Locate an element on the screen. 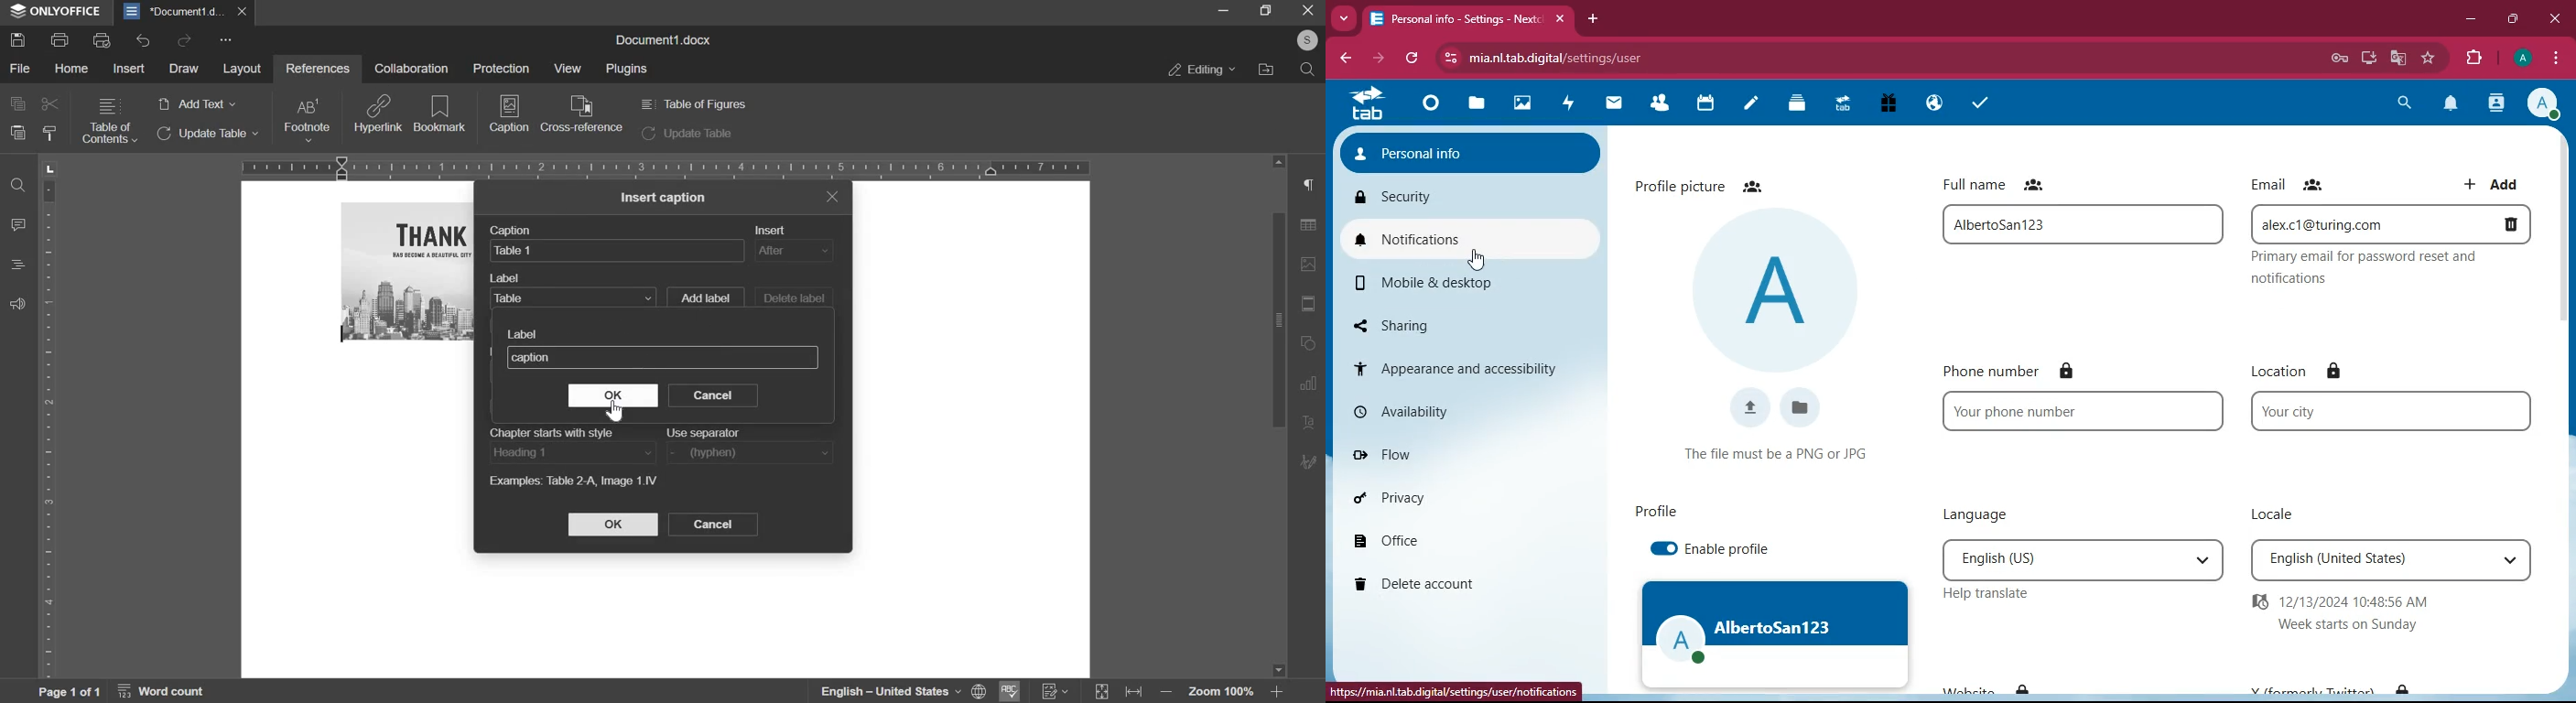 This screenshot has width=2576, height=728. Text is located at coordinates (1310, 424).